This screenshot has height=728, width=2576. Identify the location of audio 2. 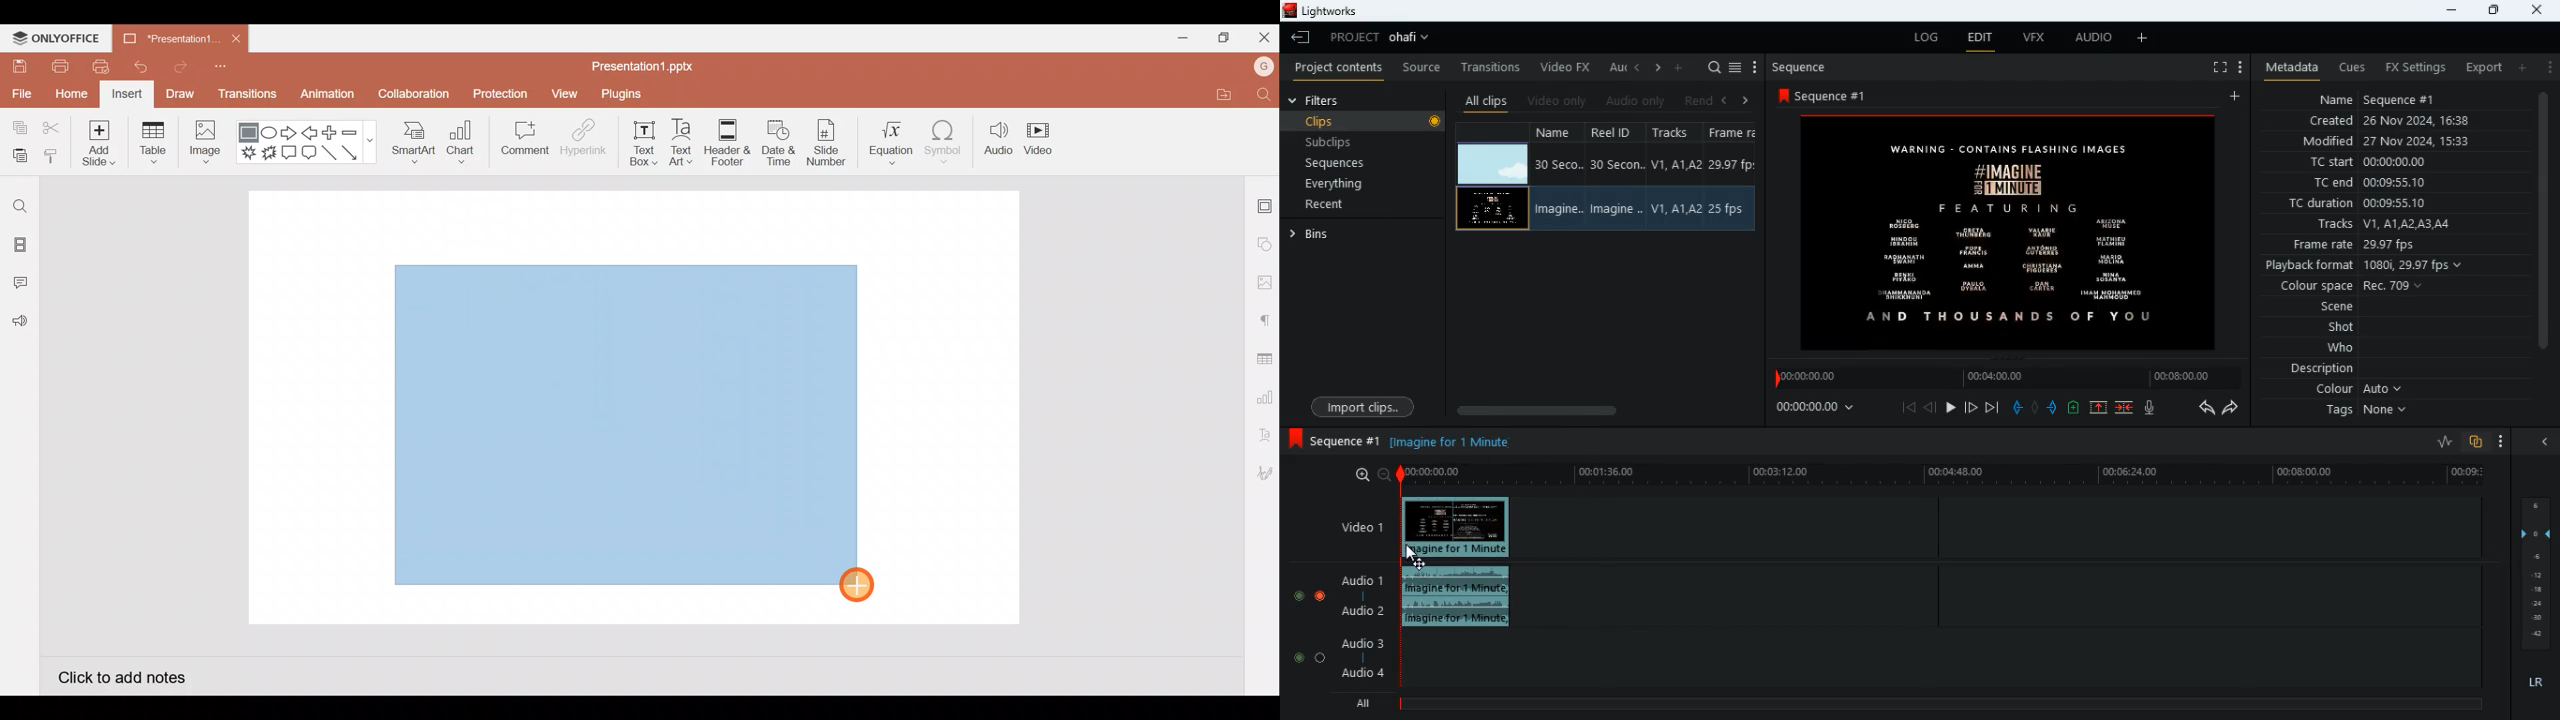
(1363, 613).